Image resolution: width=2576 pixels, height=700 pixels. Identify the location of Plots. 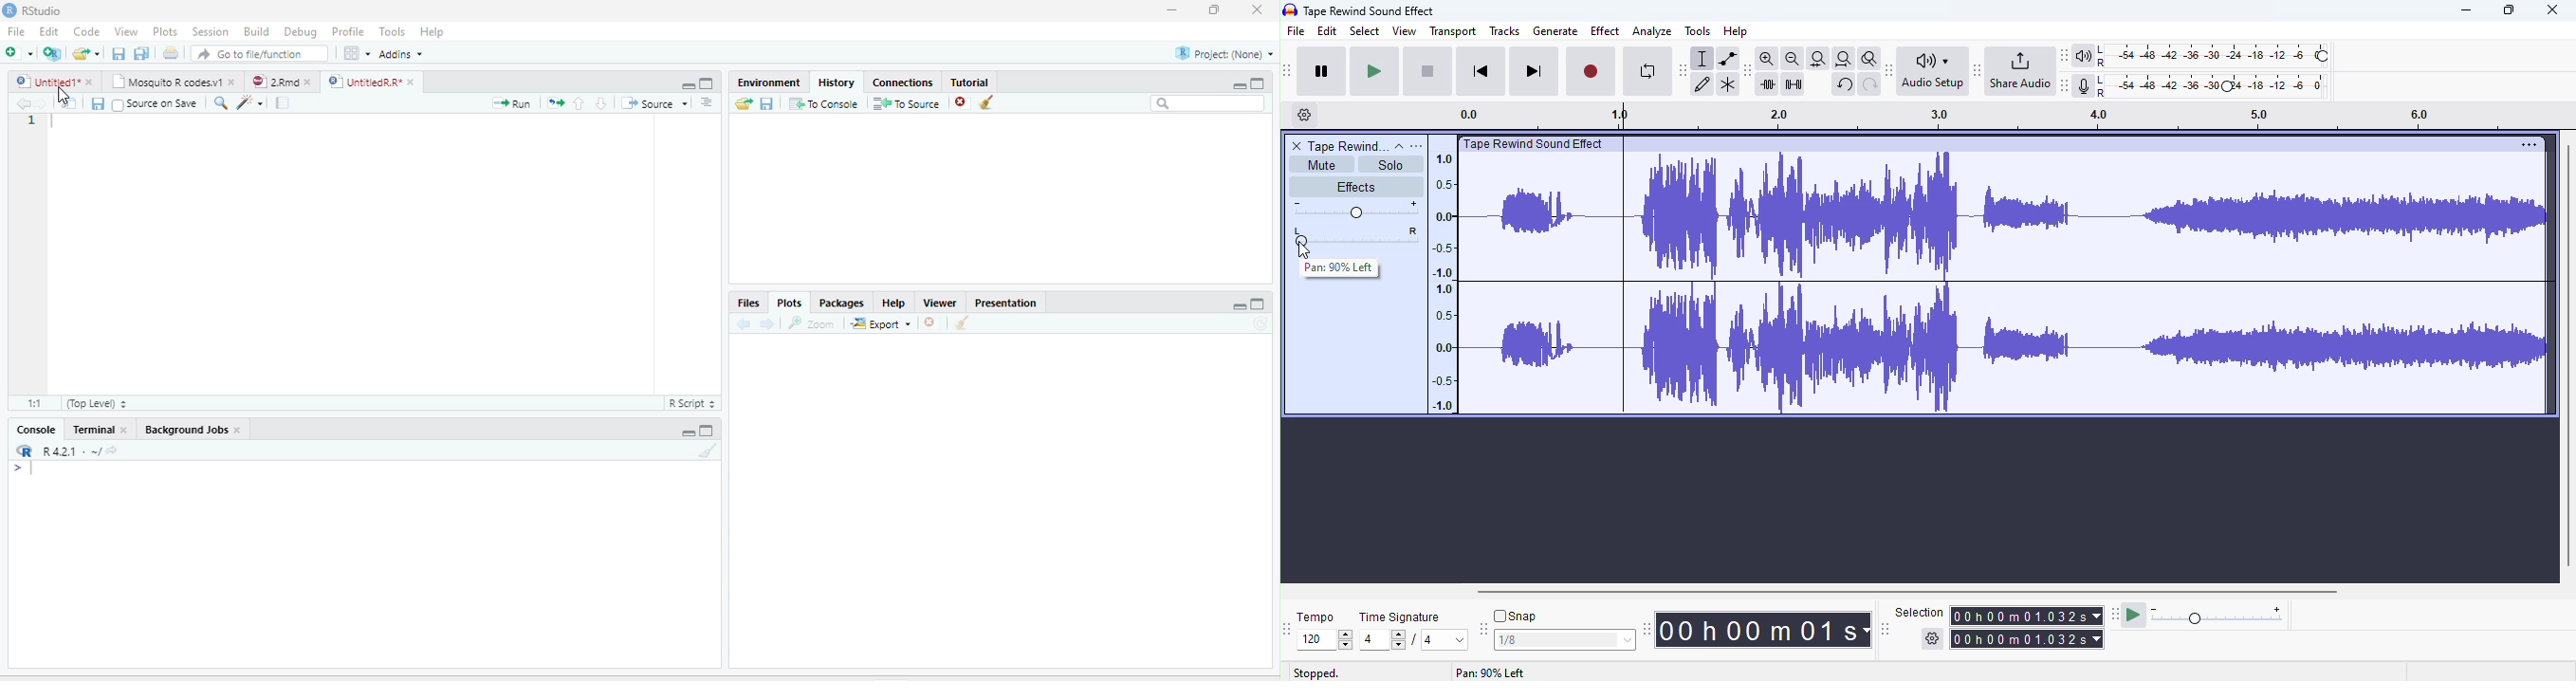
(165, 31).